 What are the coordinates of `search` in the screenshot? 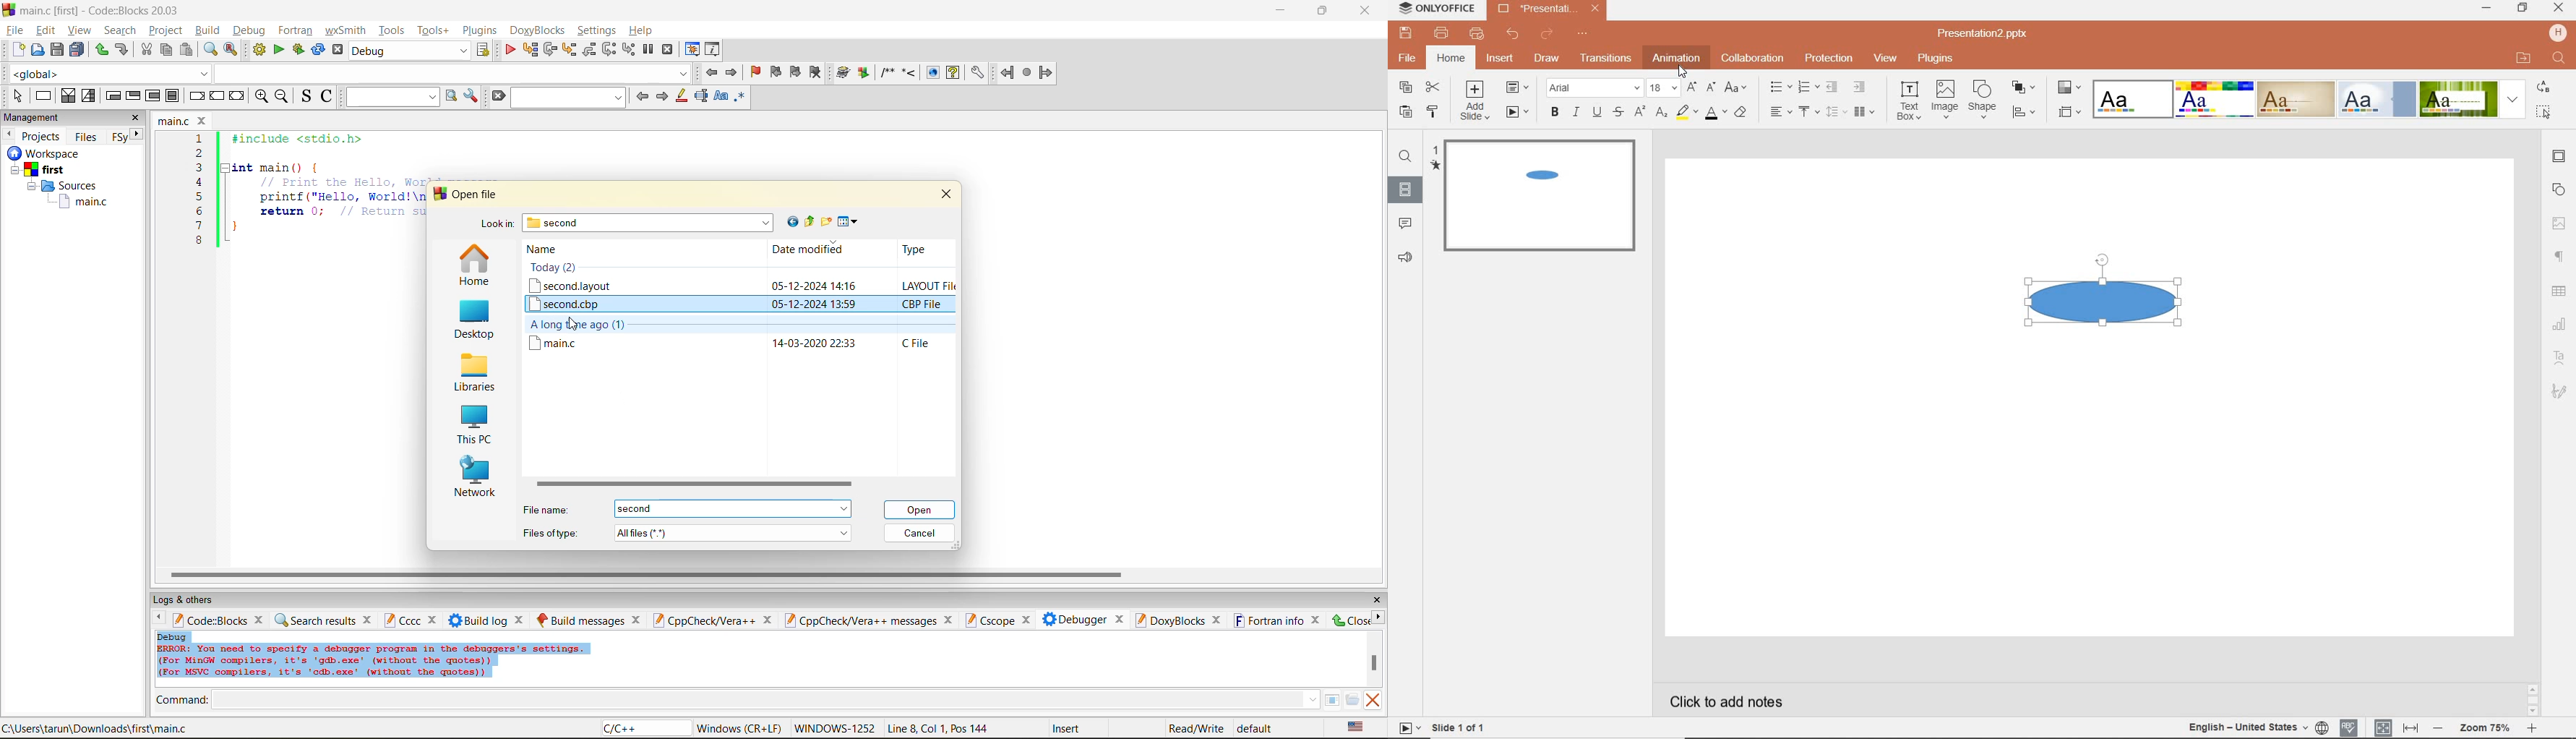 It's located at (120, 30).